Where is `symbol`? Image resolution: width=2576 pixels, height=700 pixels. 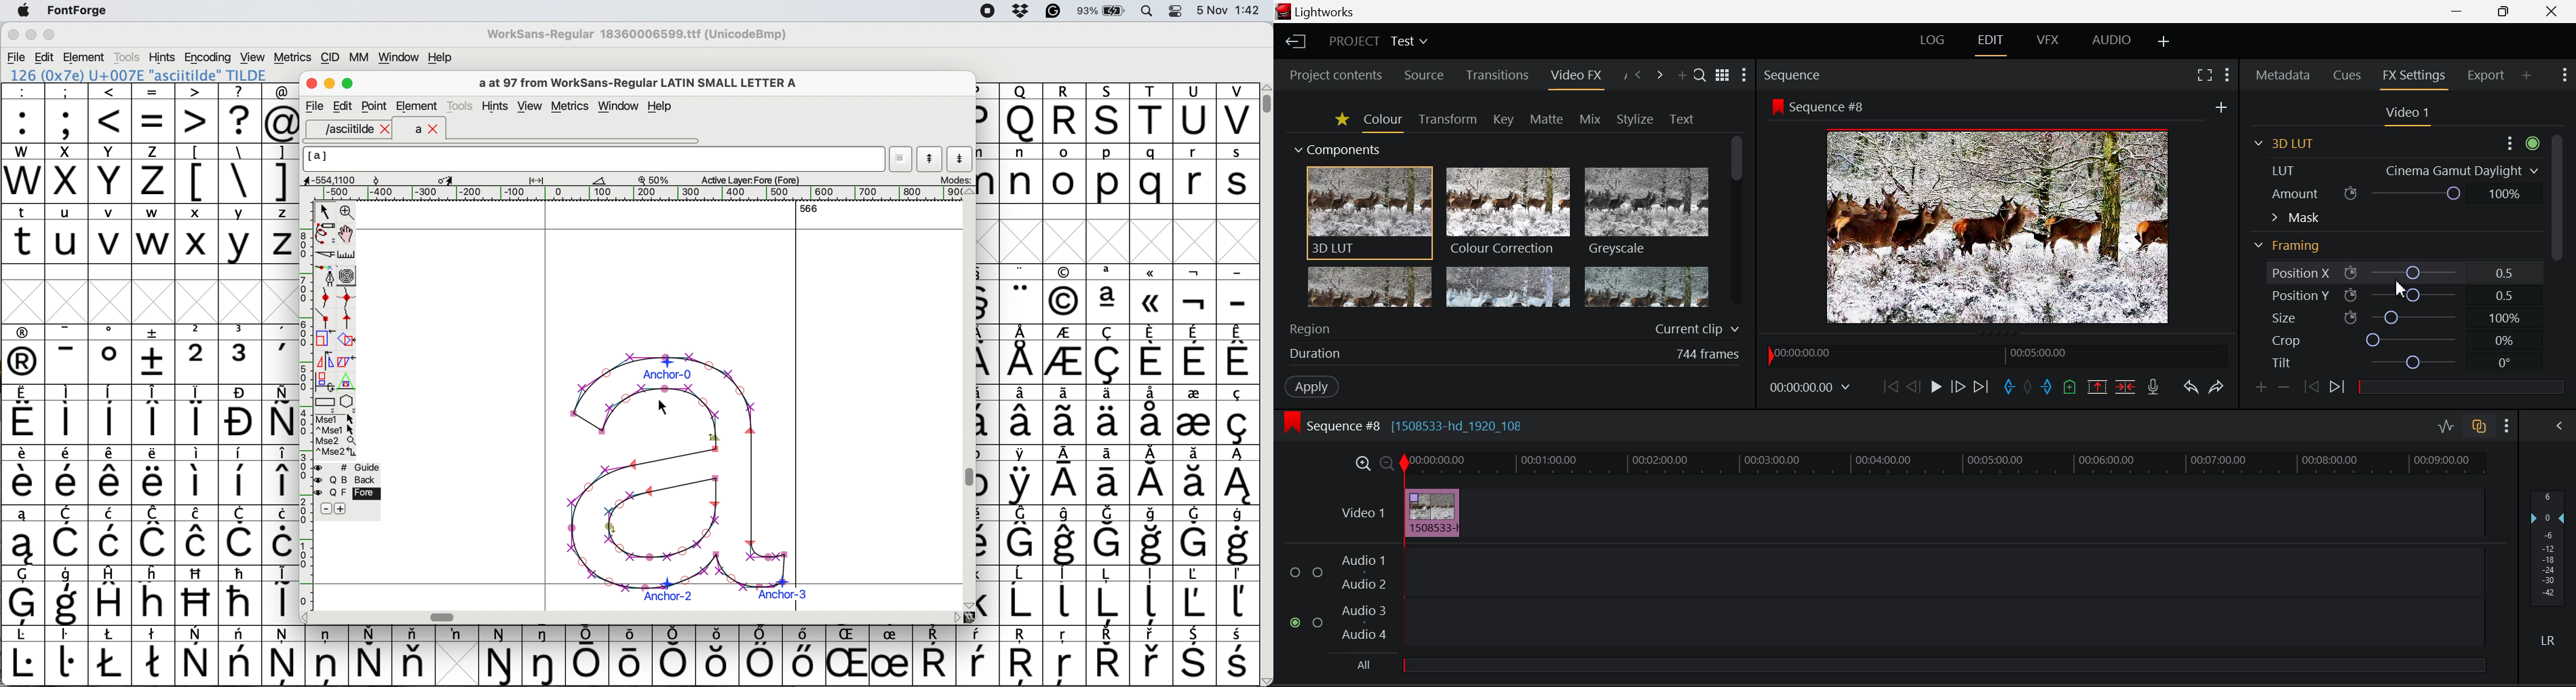 symbol is located at coordinates (110, 354).